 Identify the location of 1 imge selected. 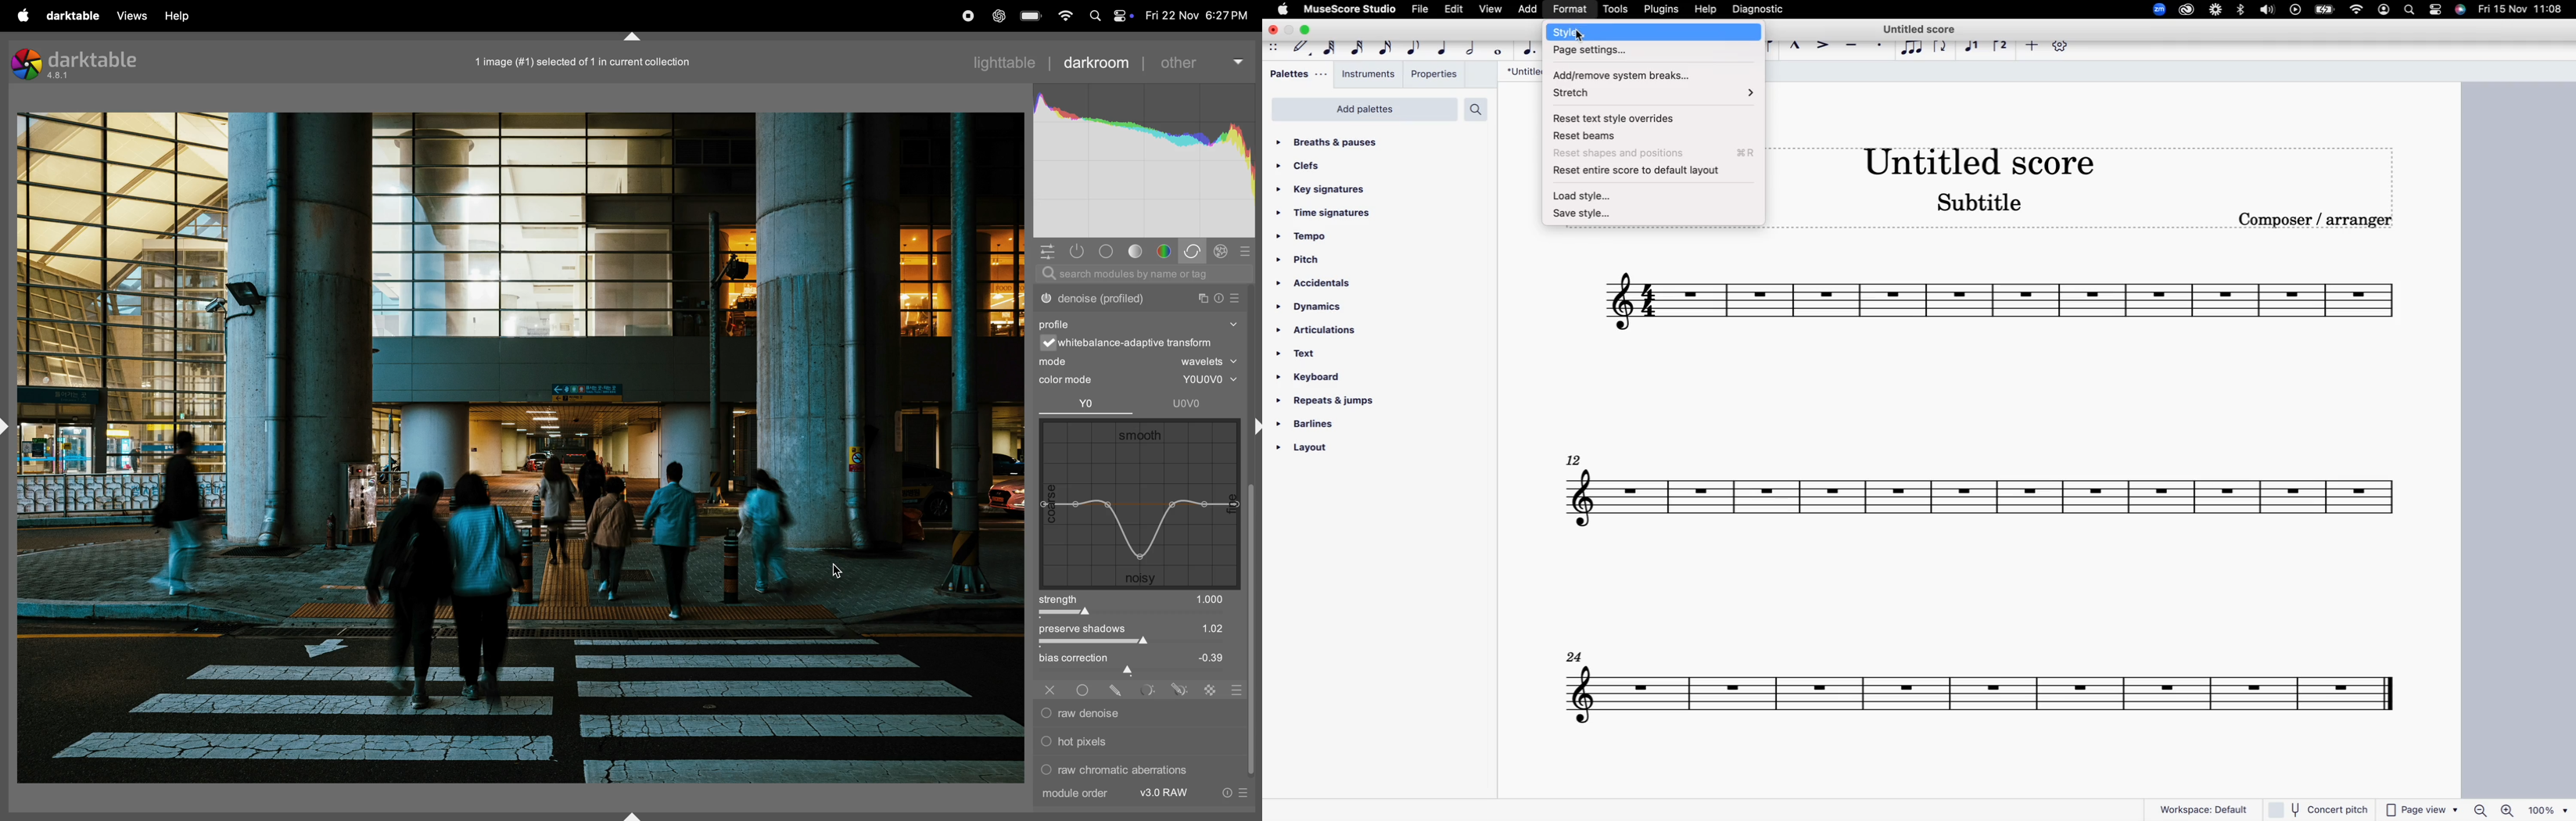
(586, 61).